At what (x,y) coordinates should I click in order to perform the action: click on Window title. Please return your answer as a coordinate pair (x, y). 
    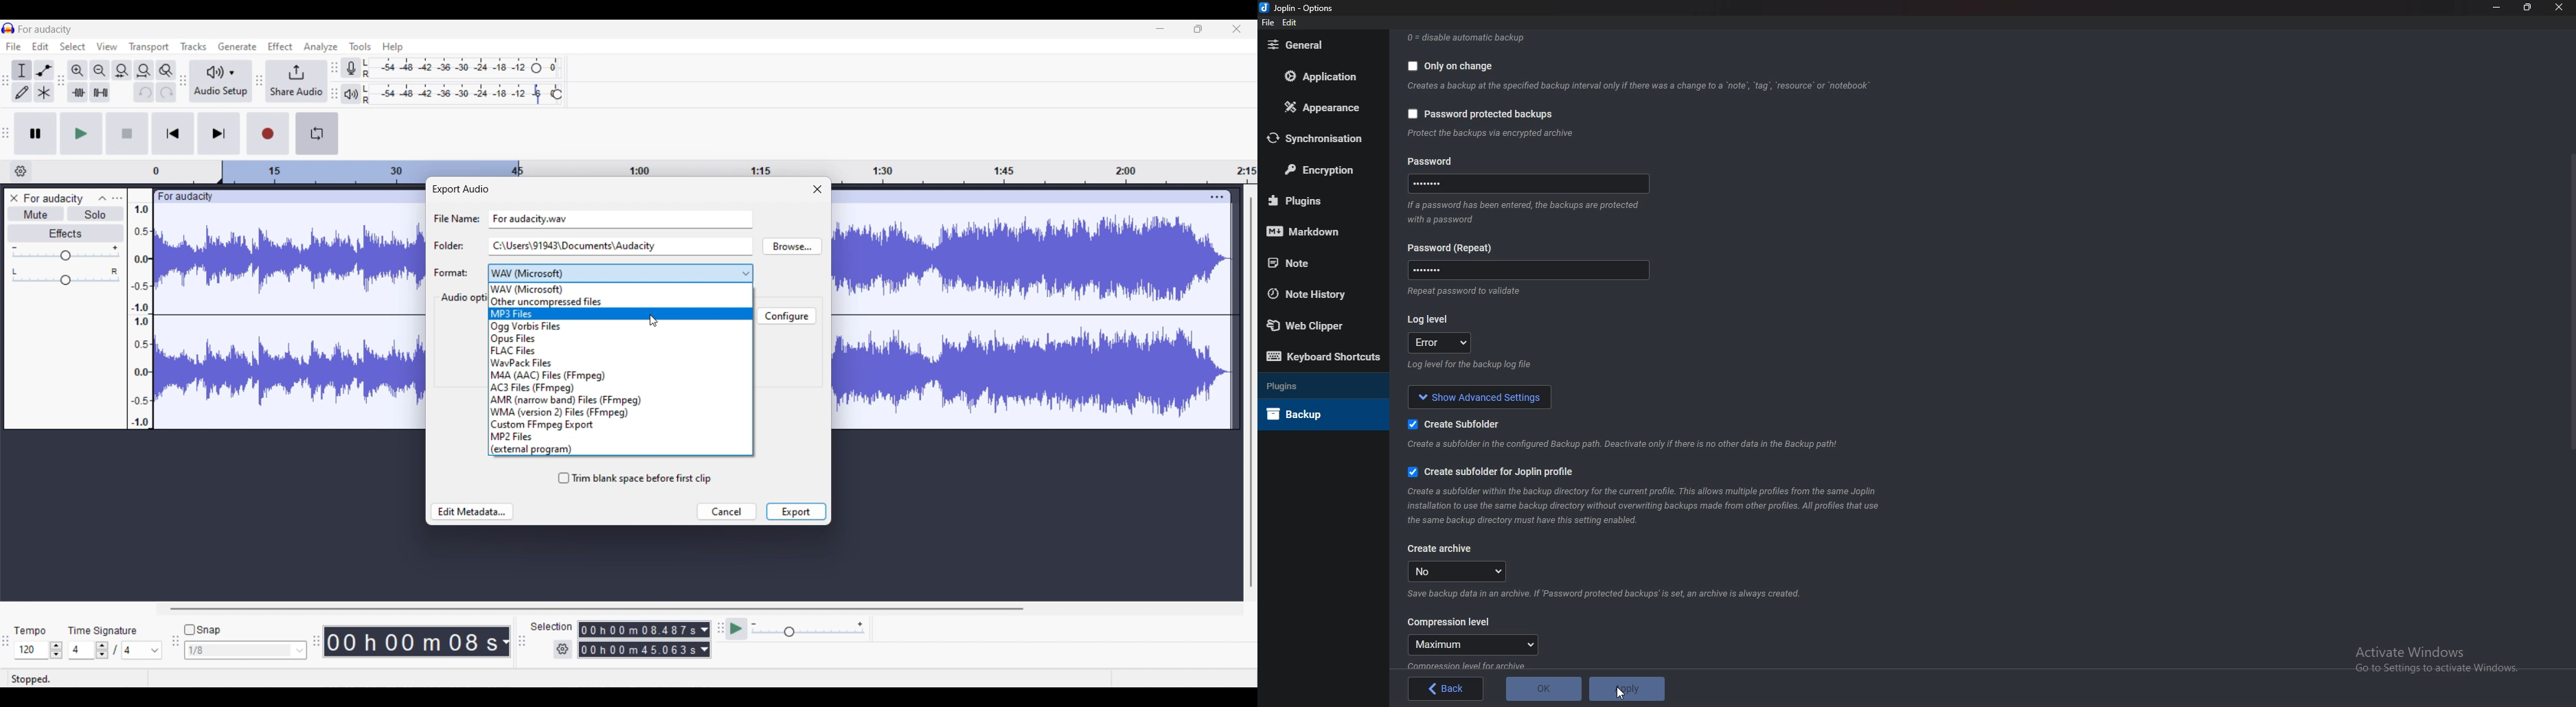
    Looking at the image, I should click on (460, 189).